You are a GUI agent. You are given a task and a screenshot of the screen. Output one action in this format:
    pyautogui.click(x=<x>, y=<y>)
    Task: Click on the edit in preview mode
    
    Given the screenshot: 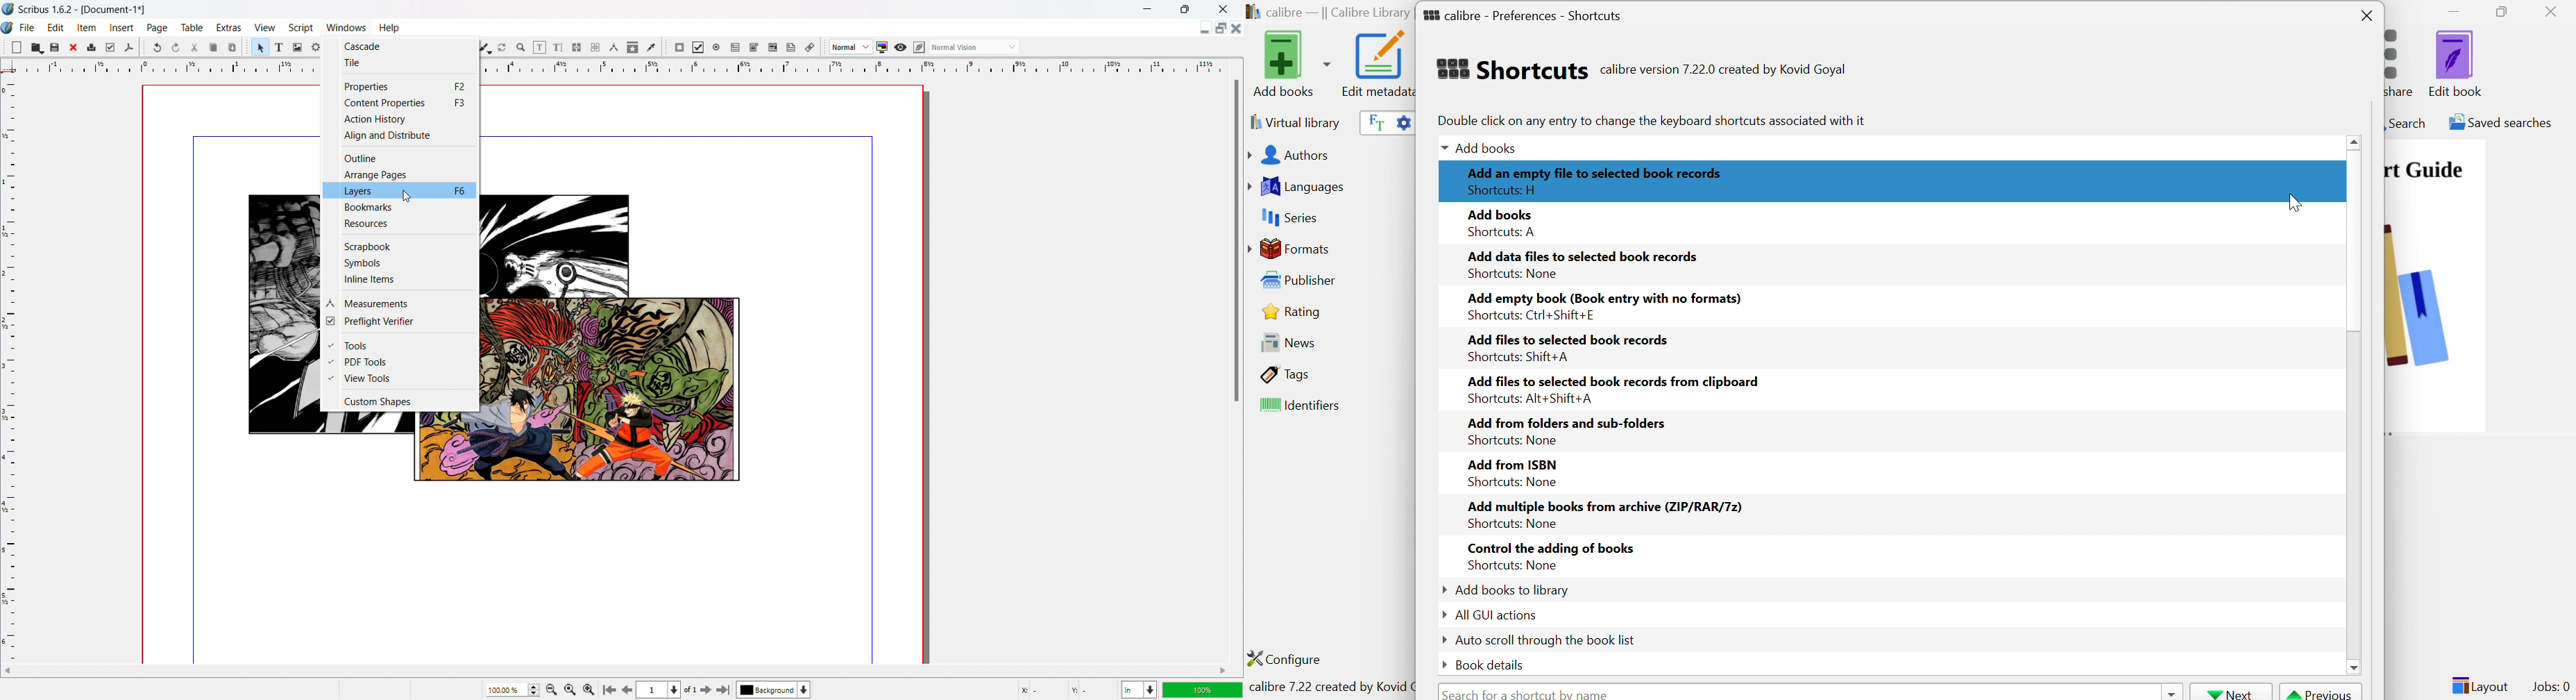 What is the action you would take?
    pyautogui.click(x=919, y=47)
    